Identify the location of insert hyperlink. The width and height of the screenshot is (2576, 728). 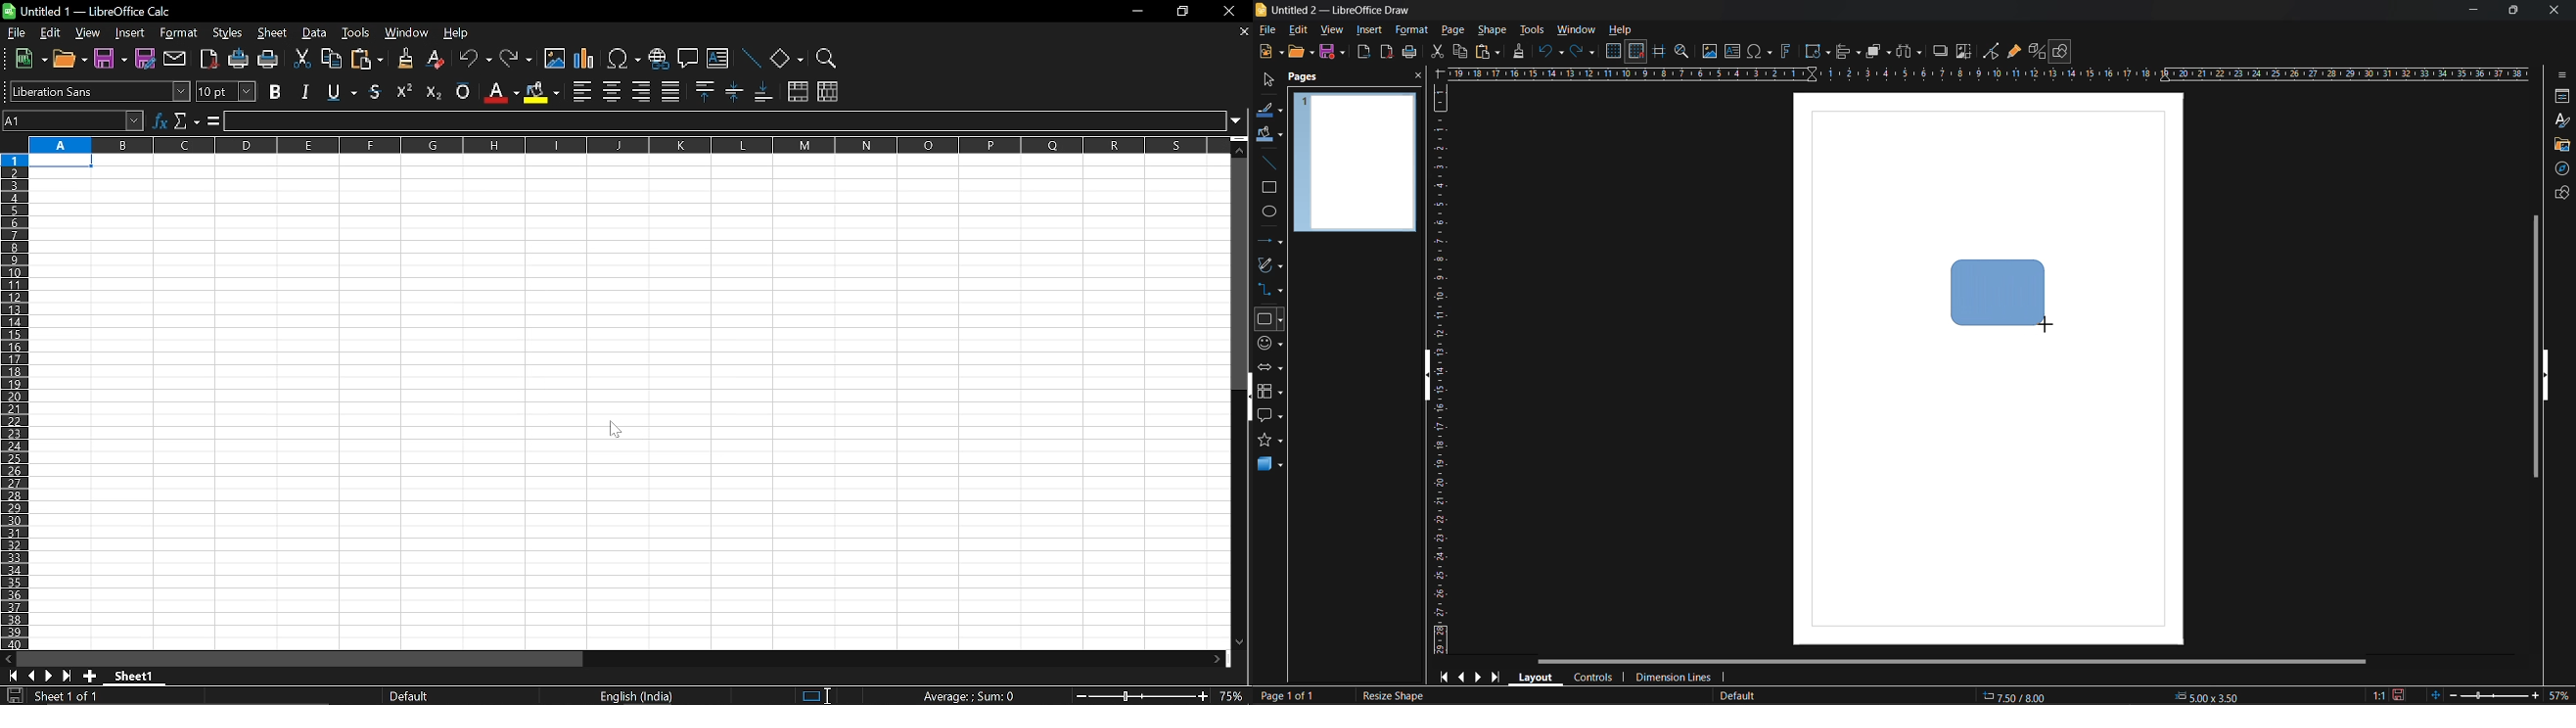
(658, 61).